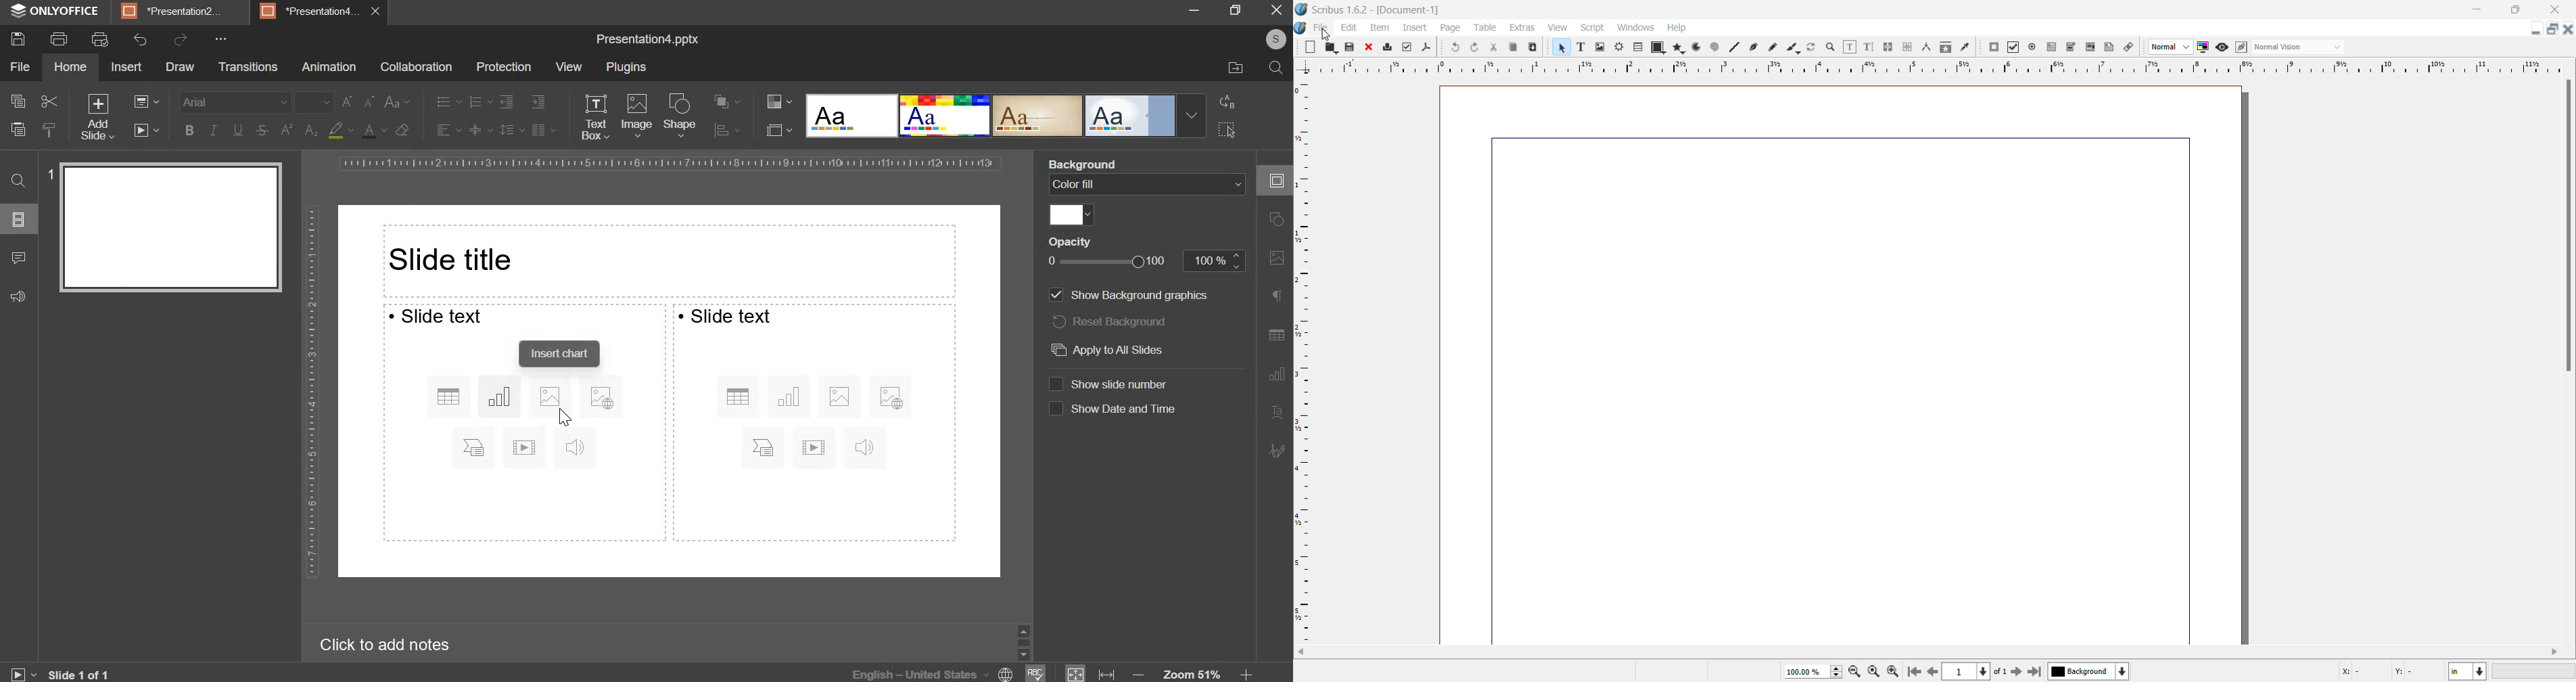 The width and height of the screenshot is (2576, 700). Describe the element at coordinates (2093, 672) in the screenshot. I see `Background` at that location.